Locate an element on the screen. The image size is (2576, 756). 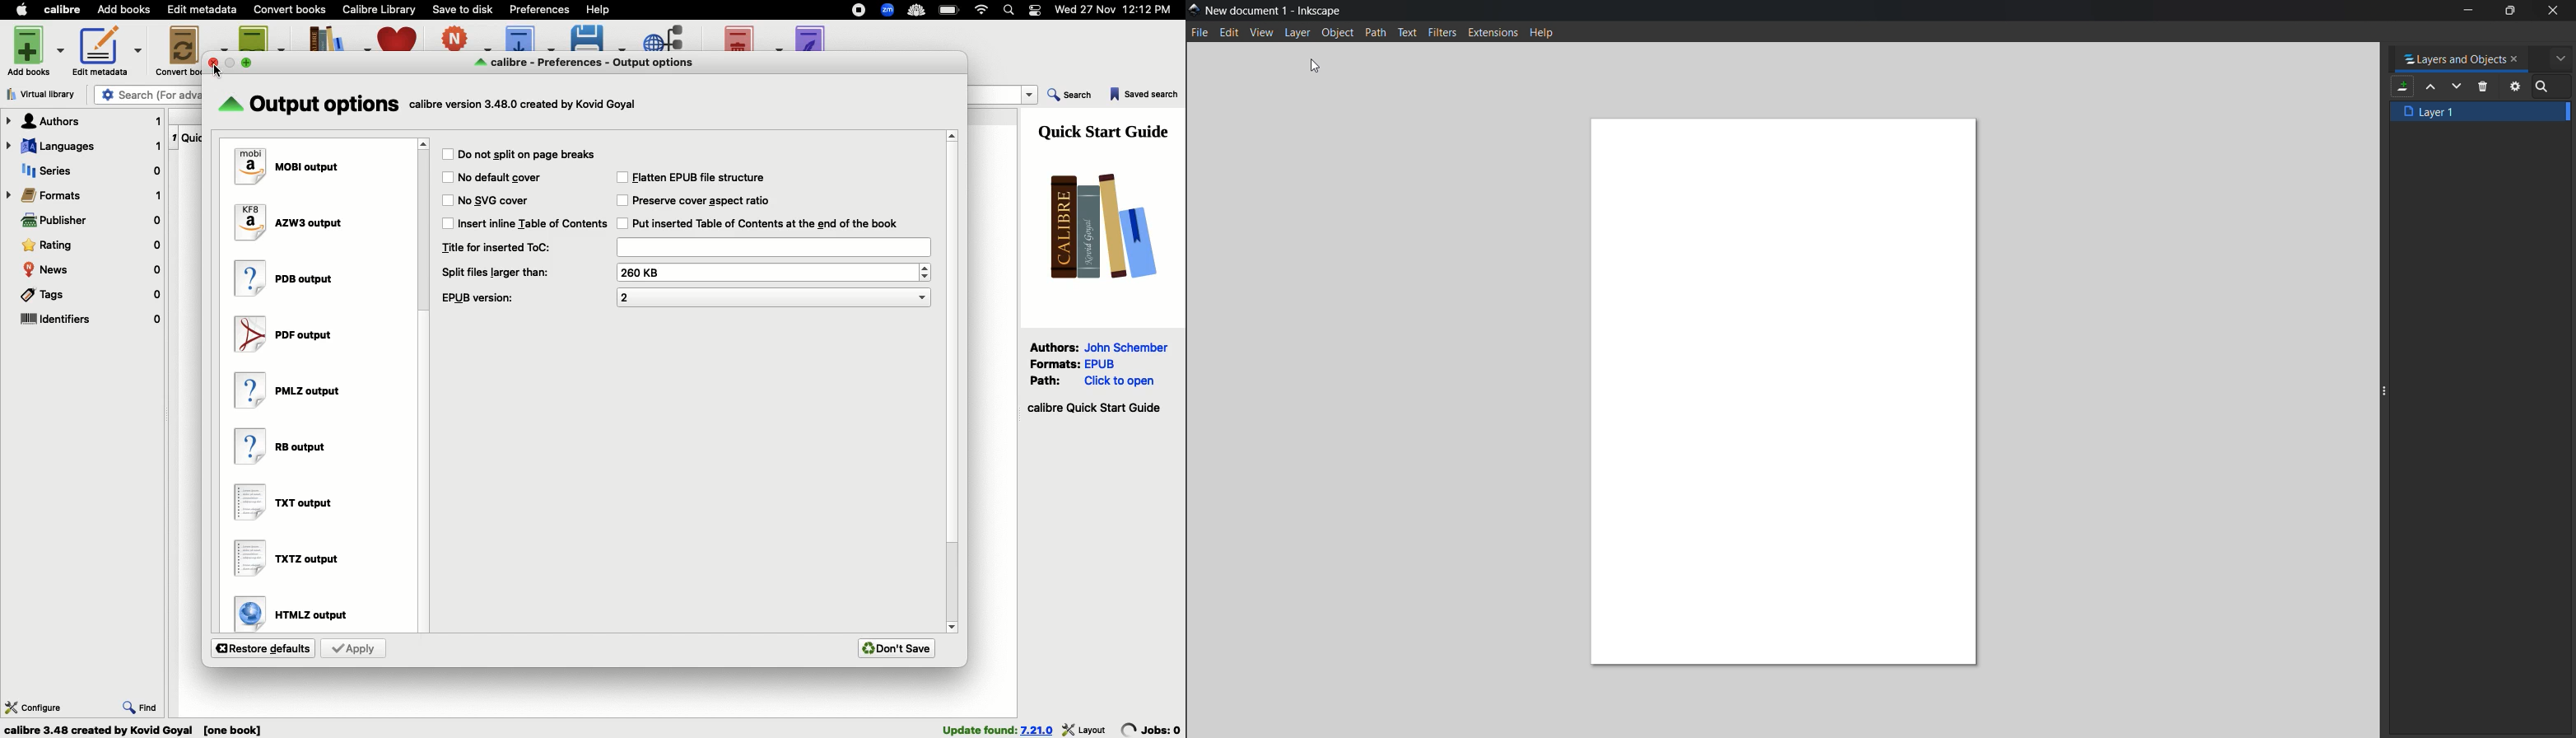
setting is located at coordinates (2513, 86).